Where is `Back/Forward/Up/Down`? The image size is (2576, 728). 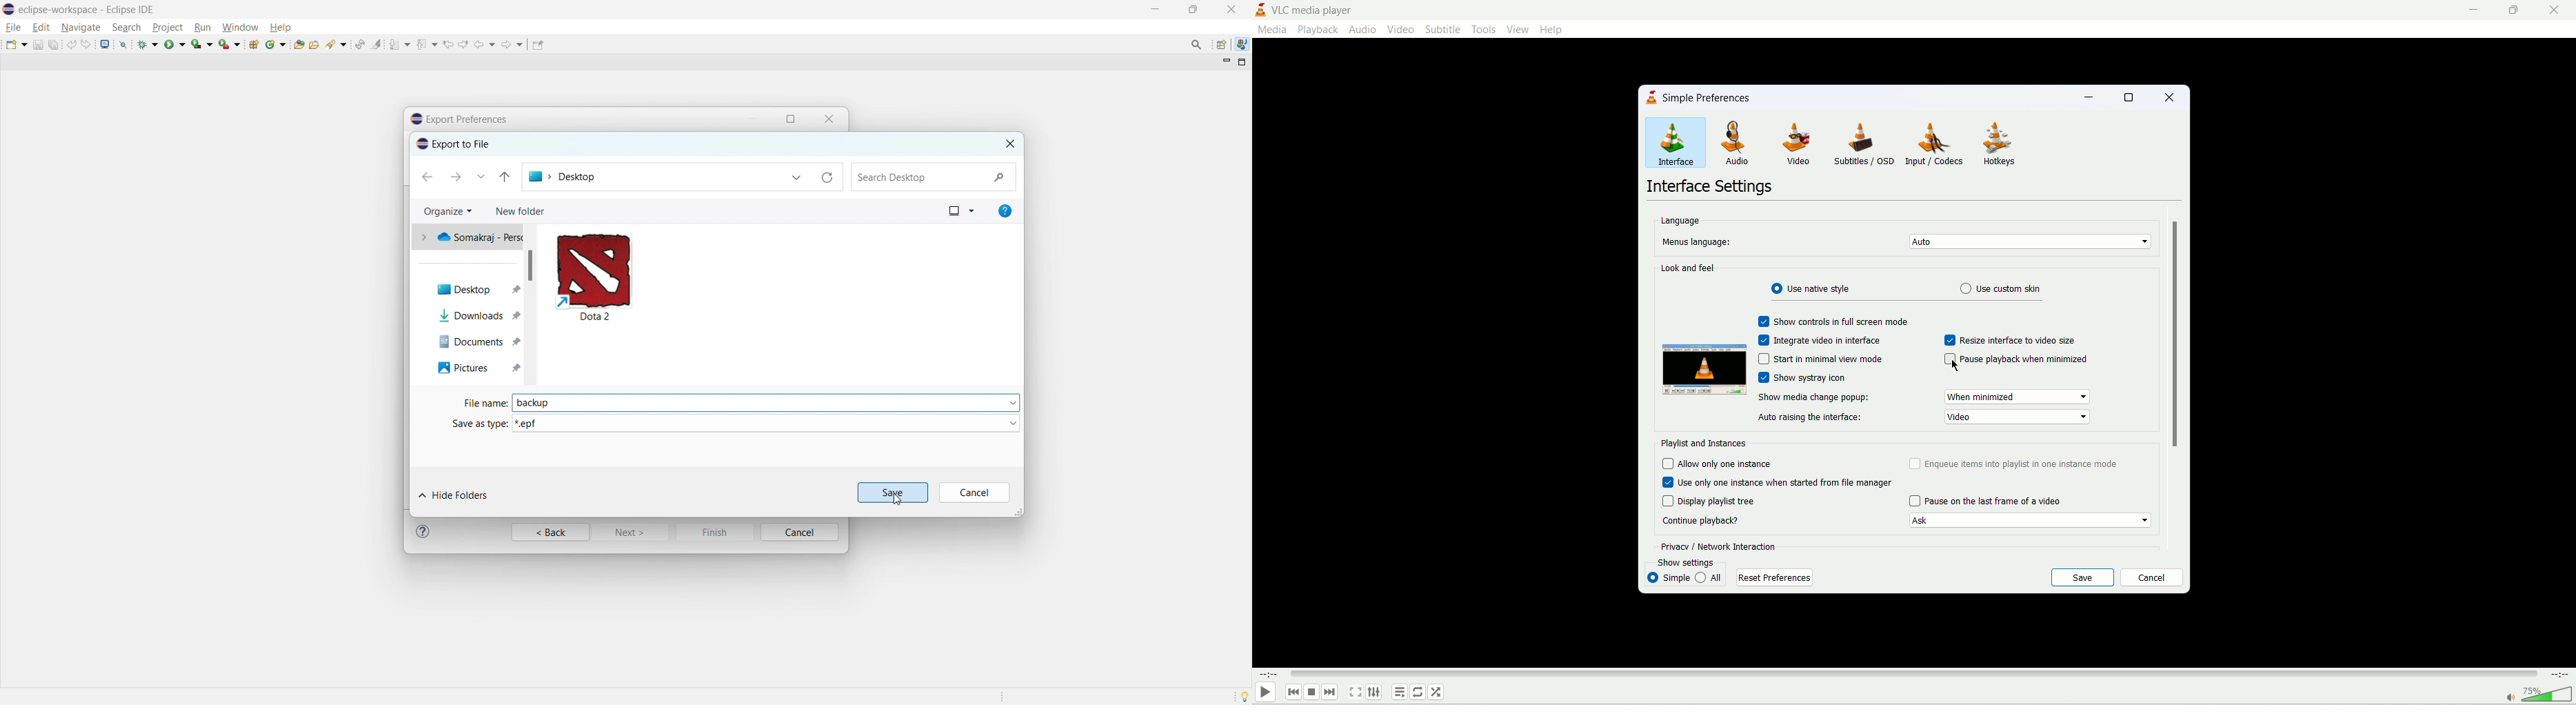
Back/Forward/Up/Down is located at coordinates (470, 176).